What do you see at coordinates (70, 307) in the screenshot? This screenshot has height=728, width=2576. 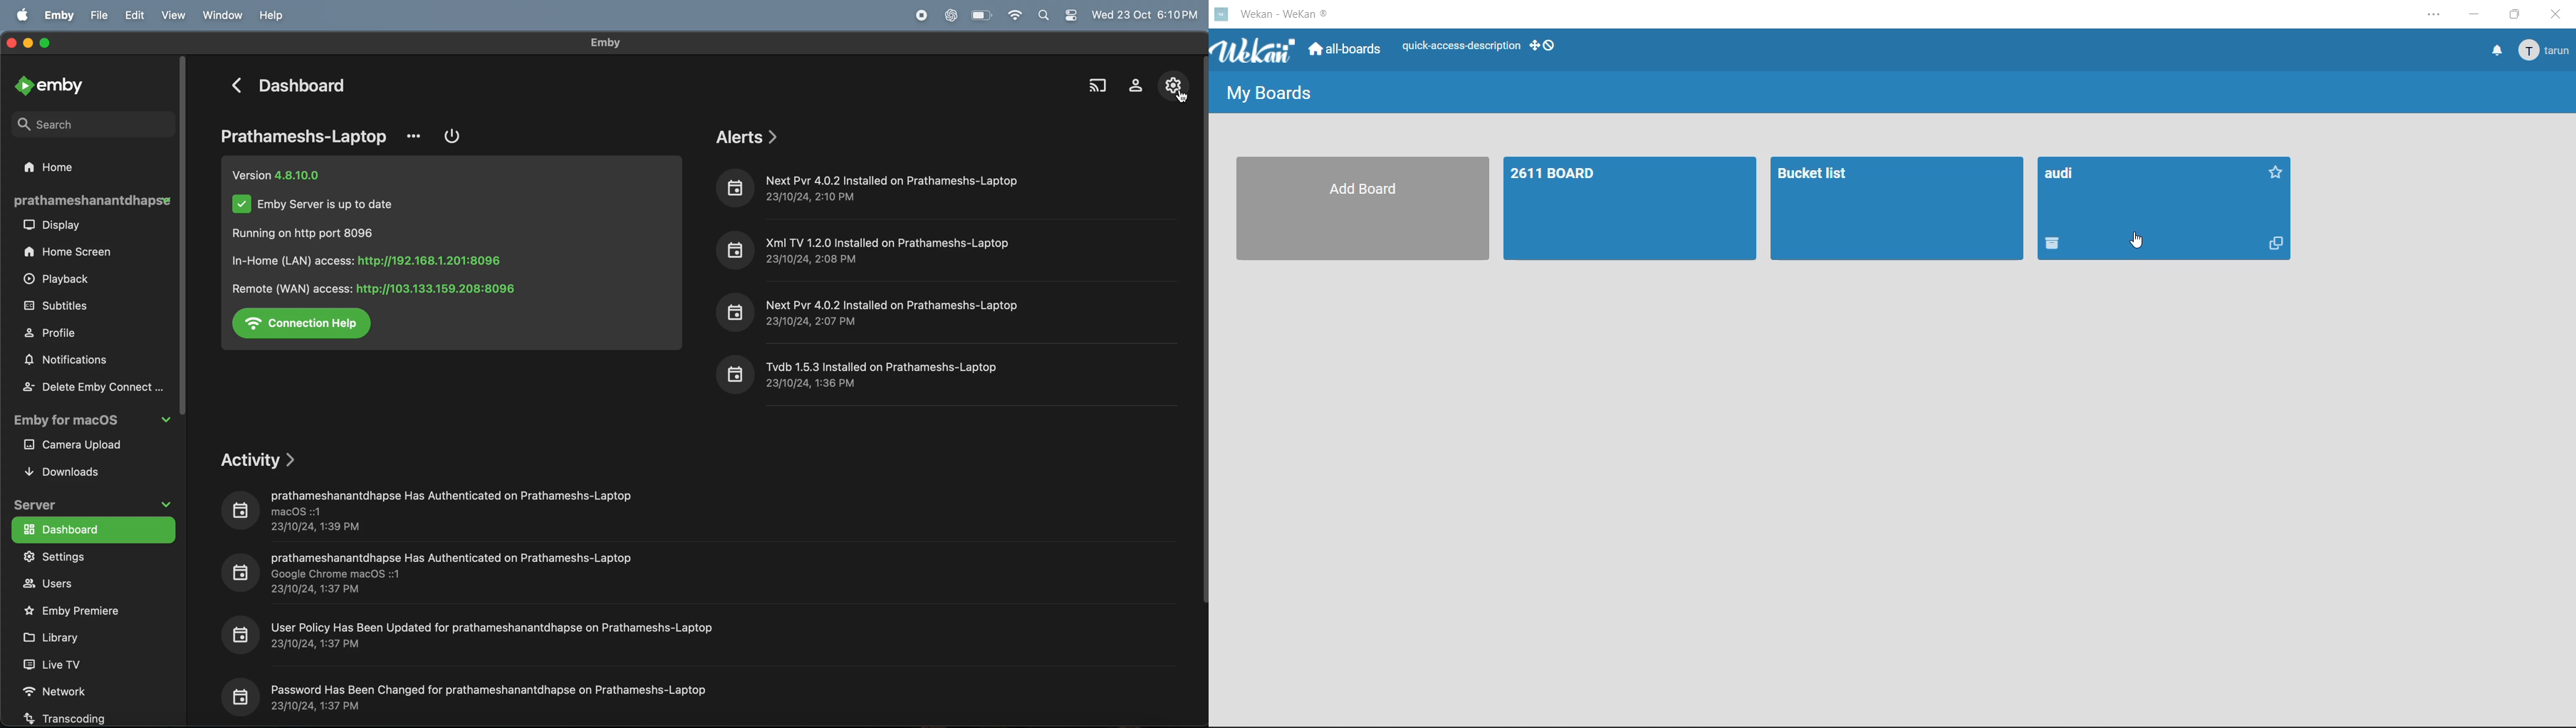 I see `subtitles` at bounding box center [70, 307].